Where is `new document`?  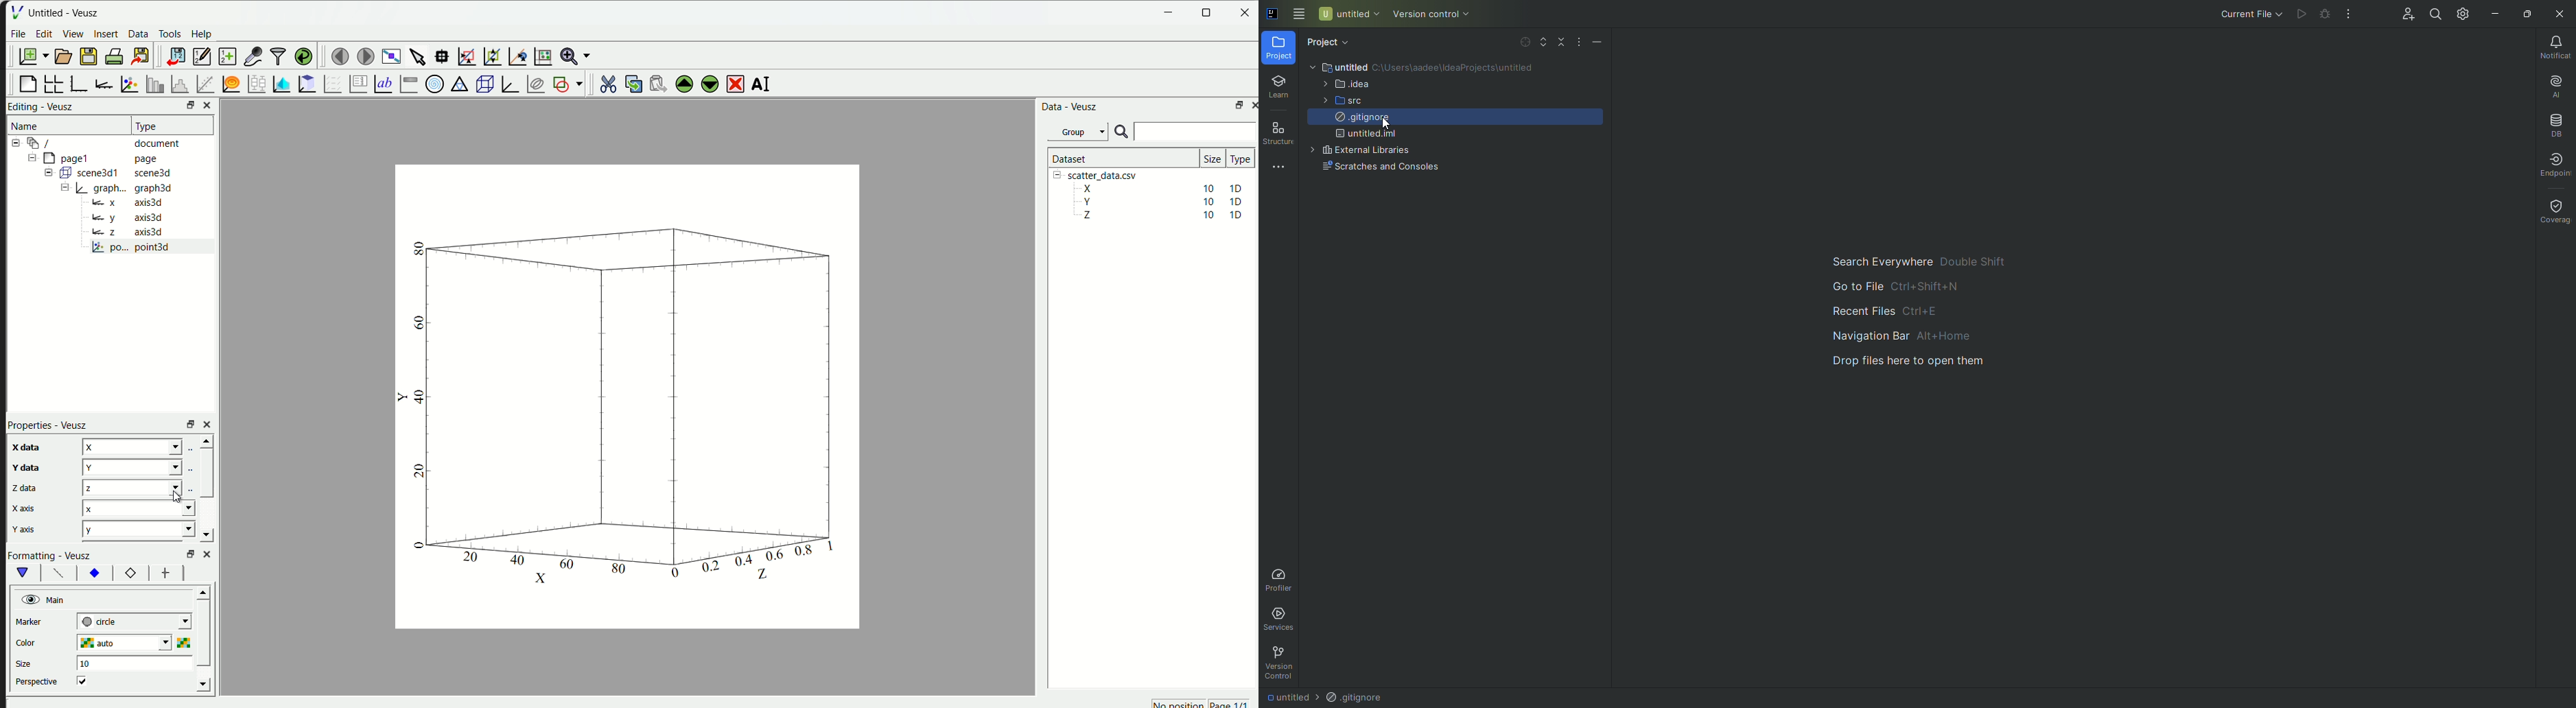 new document is located at coordinates (30, 55).